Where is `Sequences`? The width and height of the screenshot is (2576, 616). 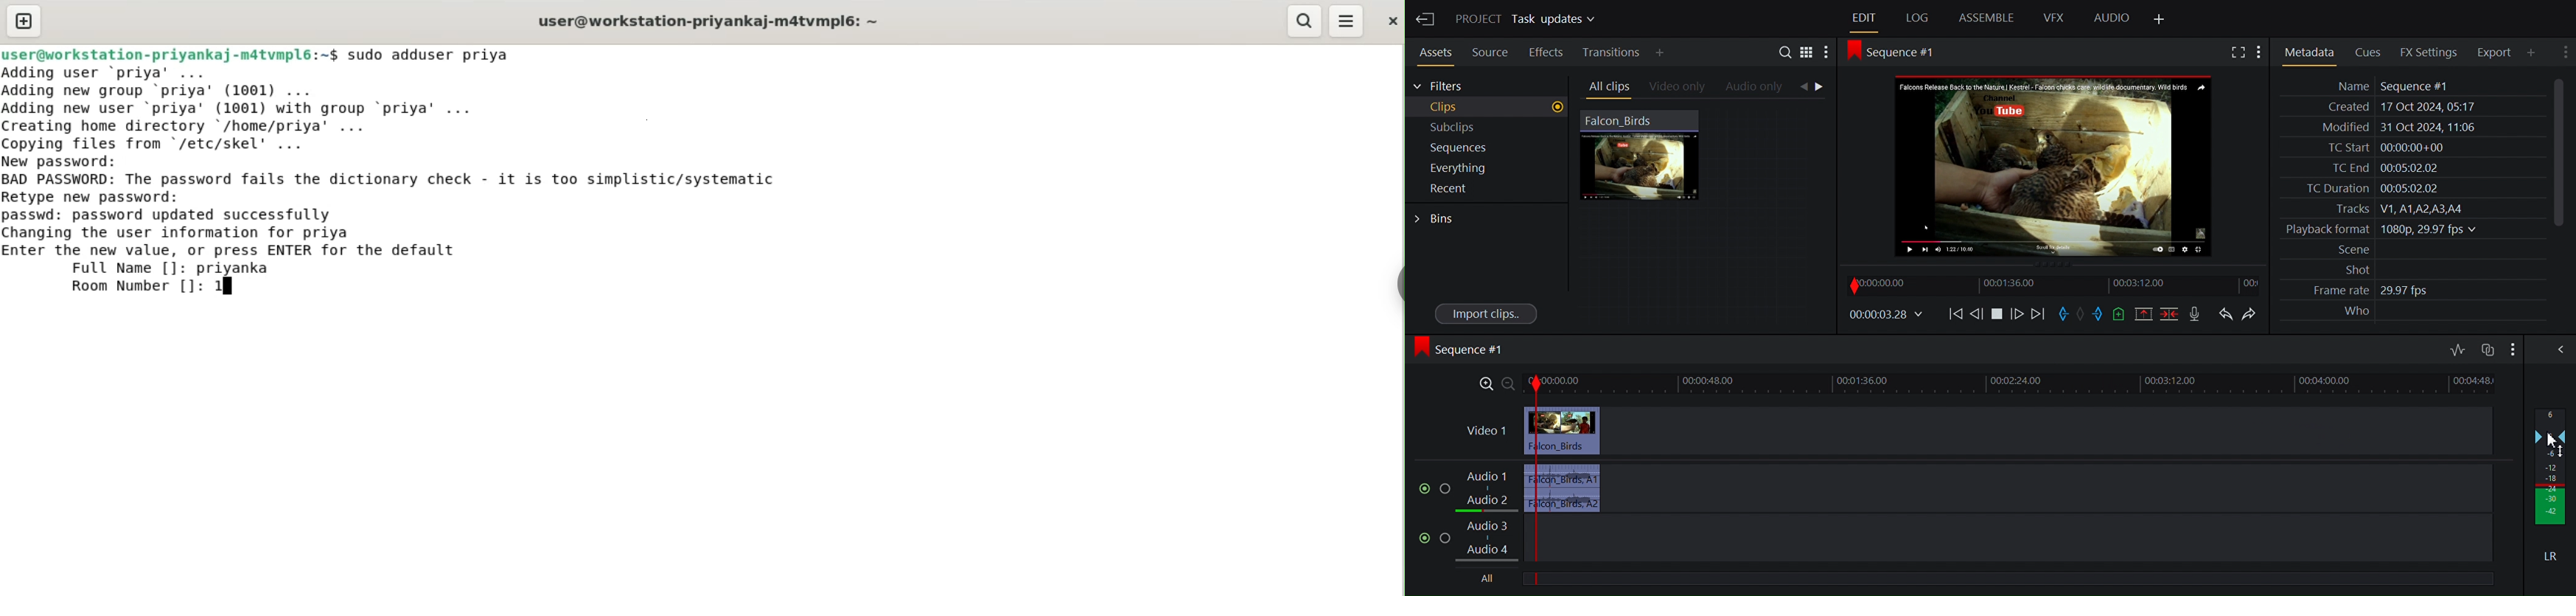 Sequences is located at coordinates (1481, 147).